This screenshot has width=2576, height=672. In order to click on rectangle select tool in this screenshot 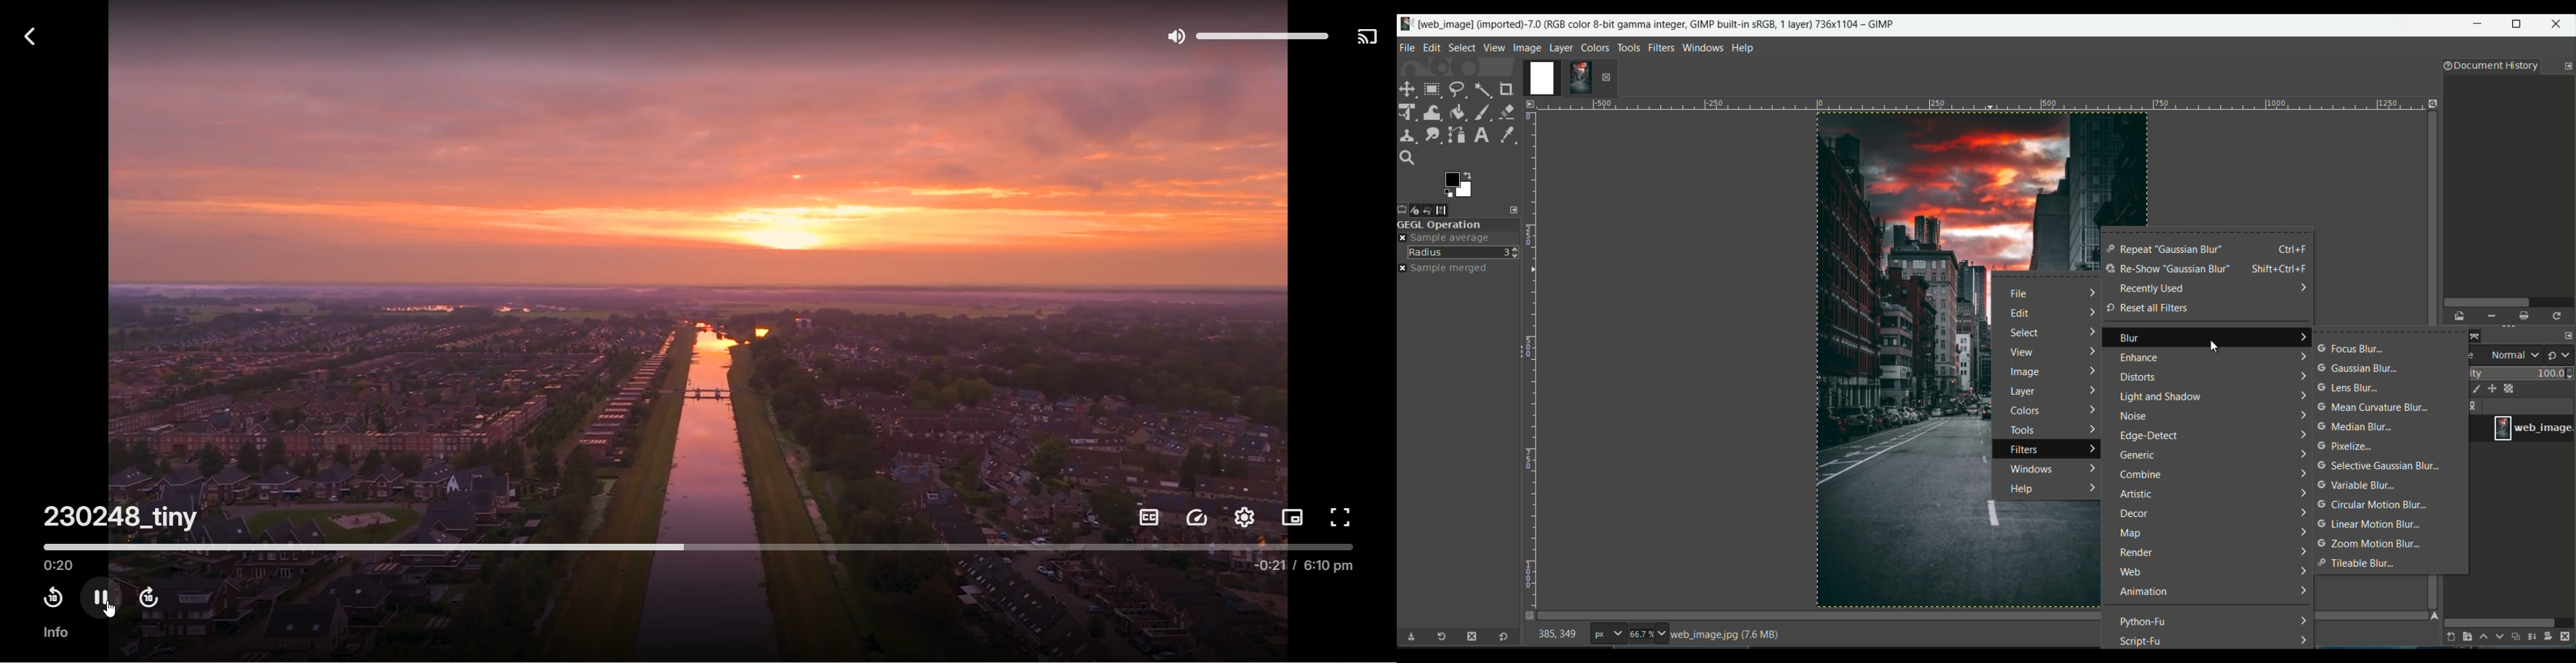, I will do `click(1431, 89)`.